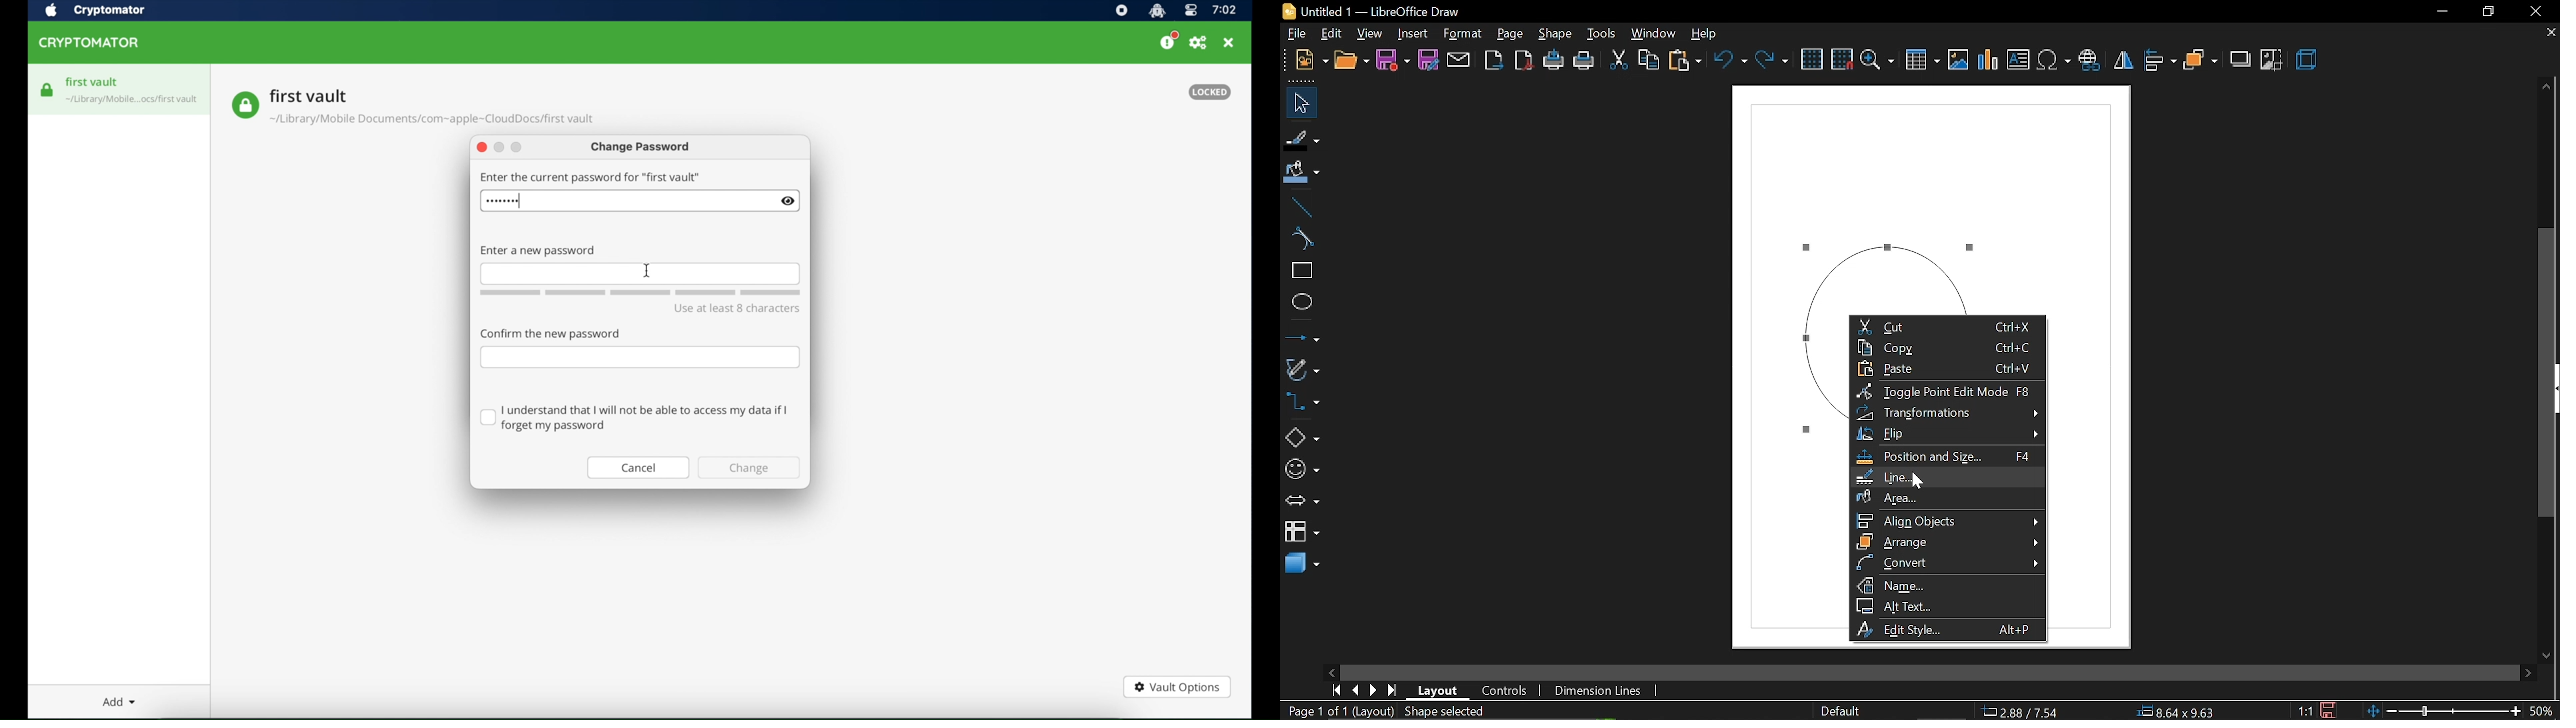 The height and width of the screenshot is (728, 2576). I want to click on screen recorder icon, so click(1121, 11).